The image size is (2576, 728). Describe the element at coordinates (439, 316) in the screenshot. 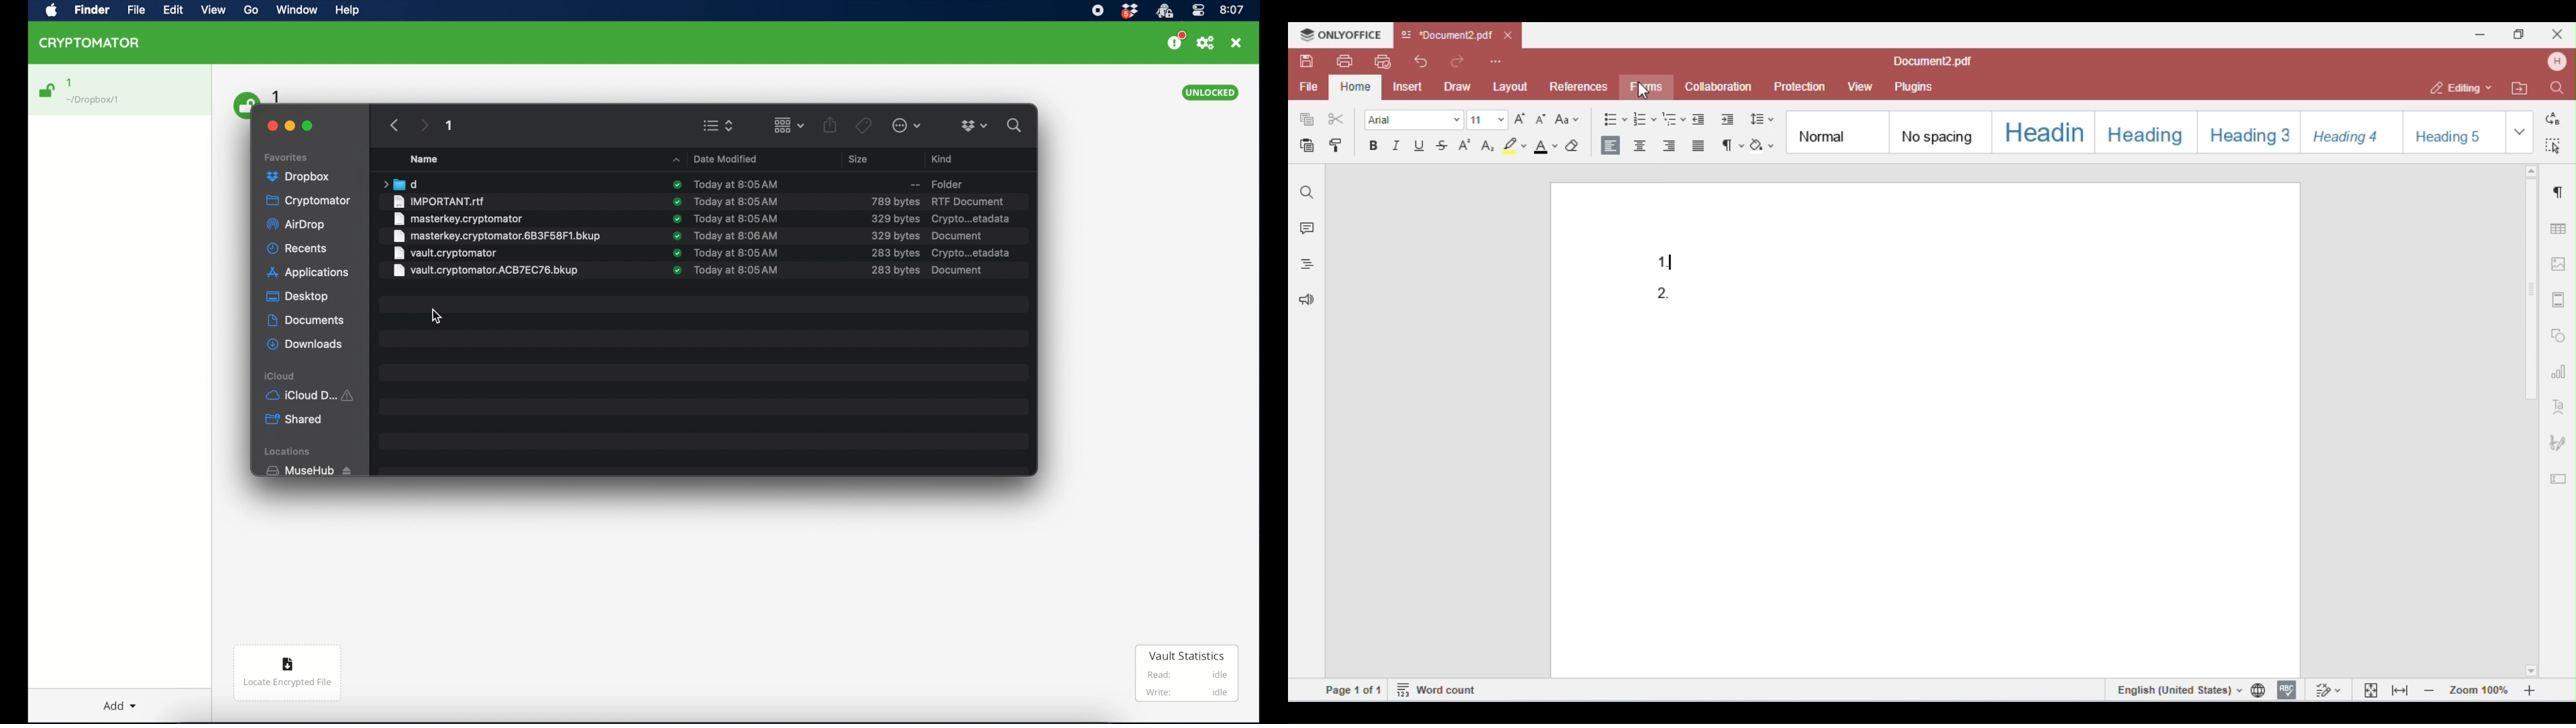

I see `cursor` at that location.